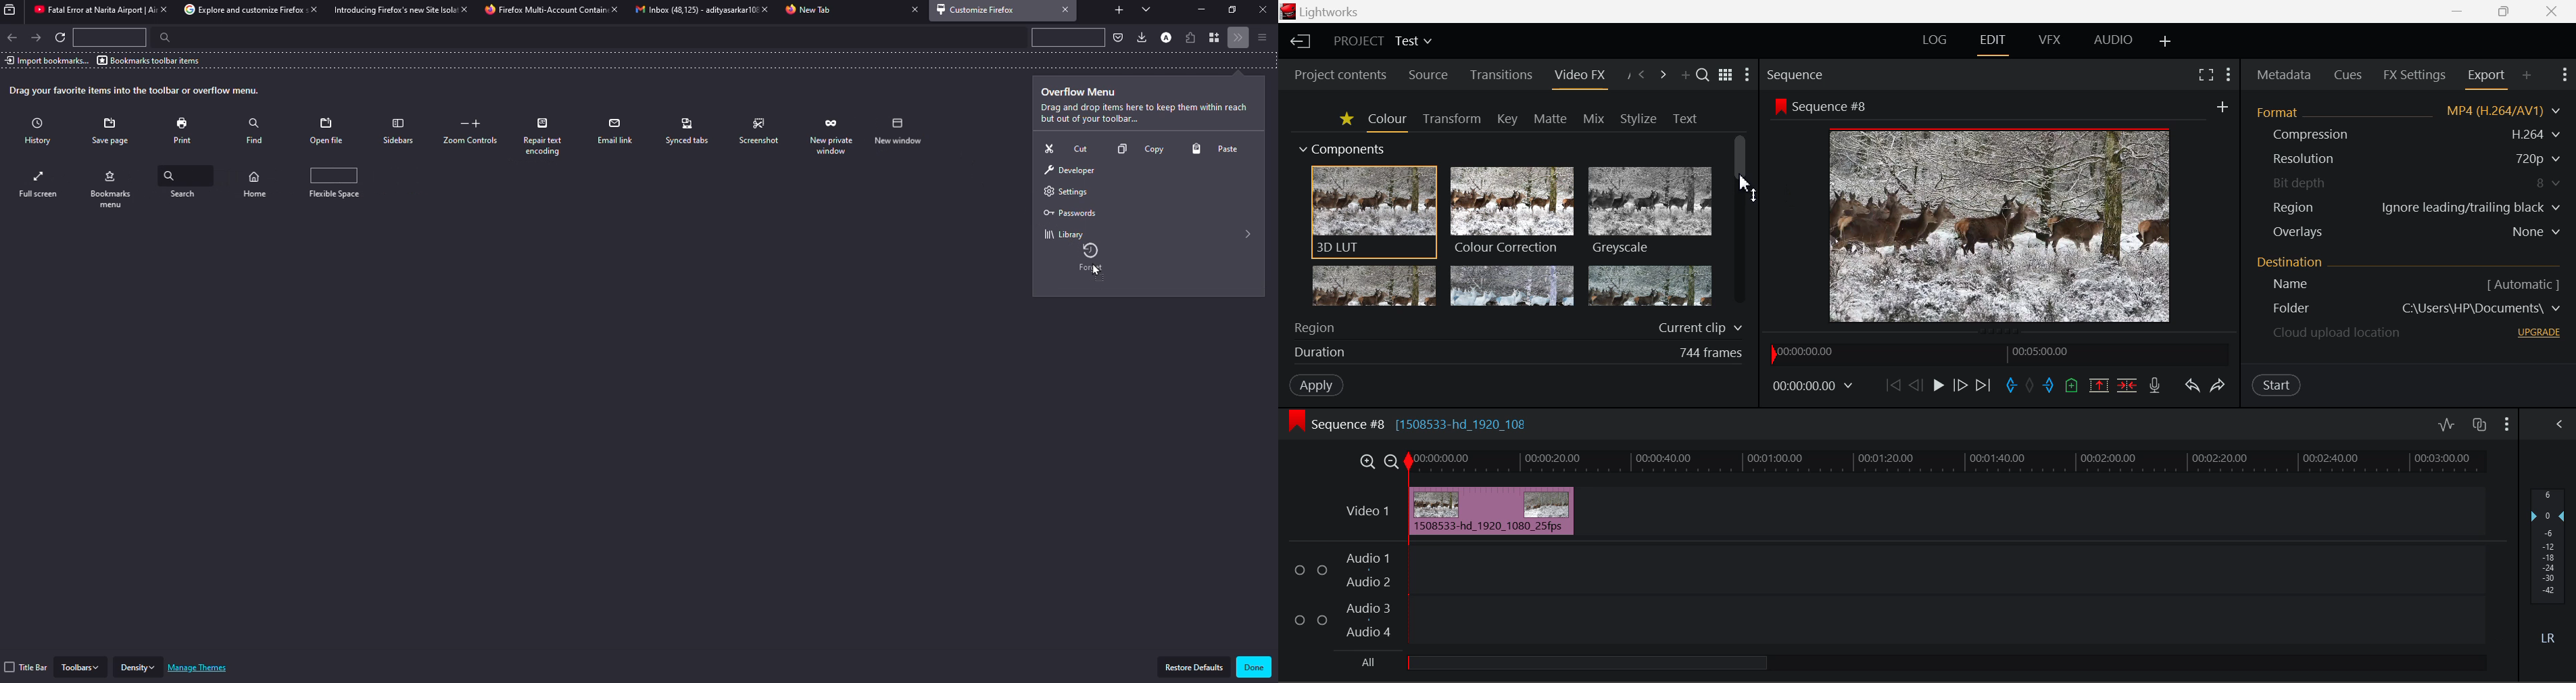  Describe the element at coordinates (2481, 308) in the screenshot. I see `C\Users\HP\Documents\ ` at that location.